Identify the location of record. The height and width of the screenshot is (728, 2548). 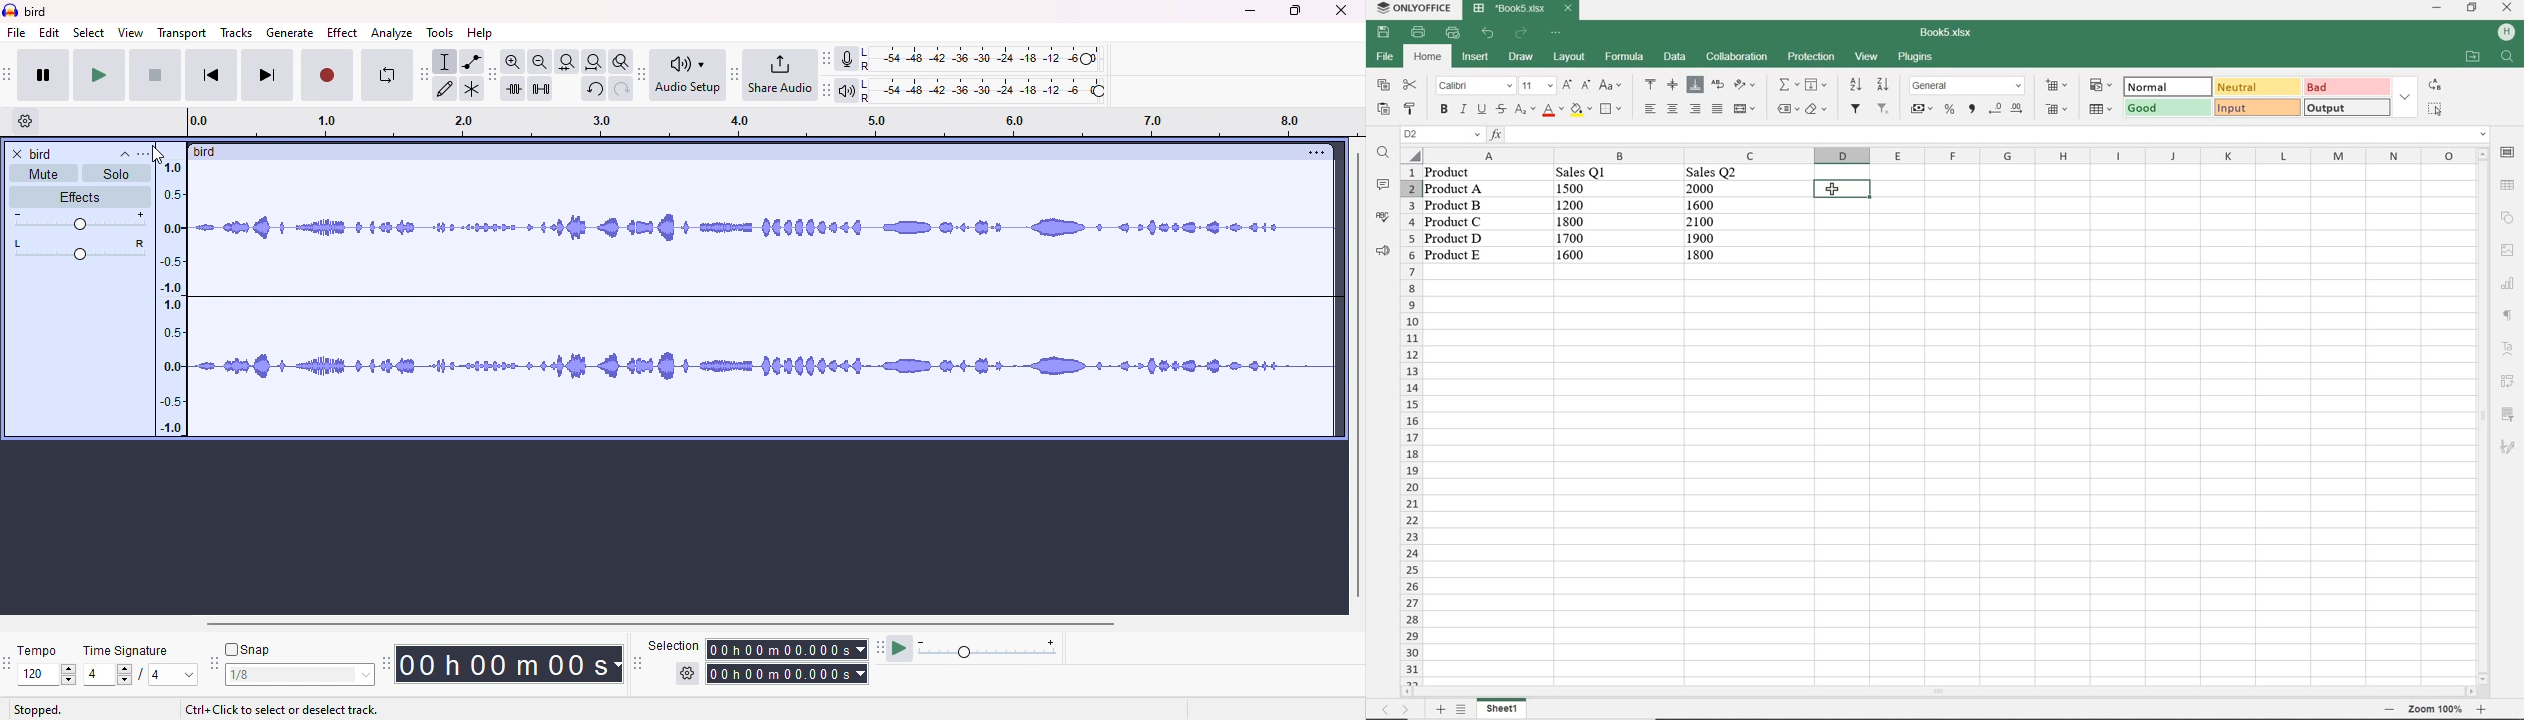
(327, 74).